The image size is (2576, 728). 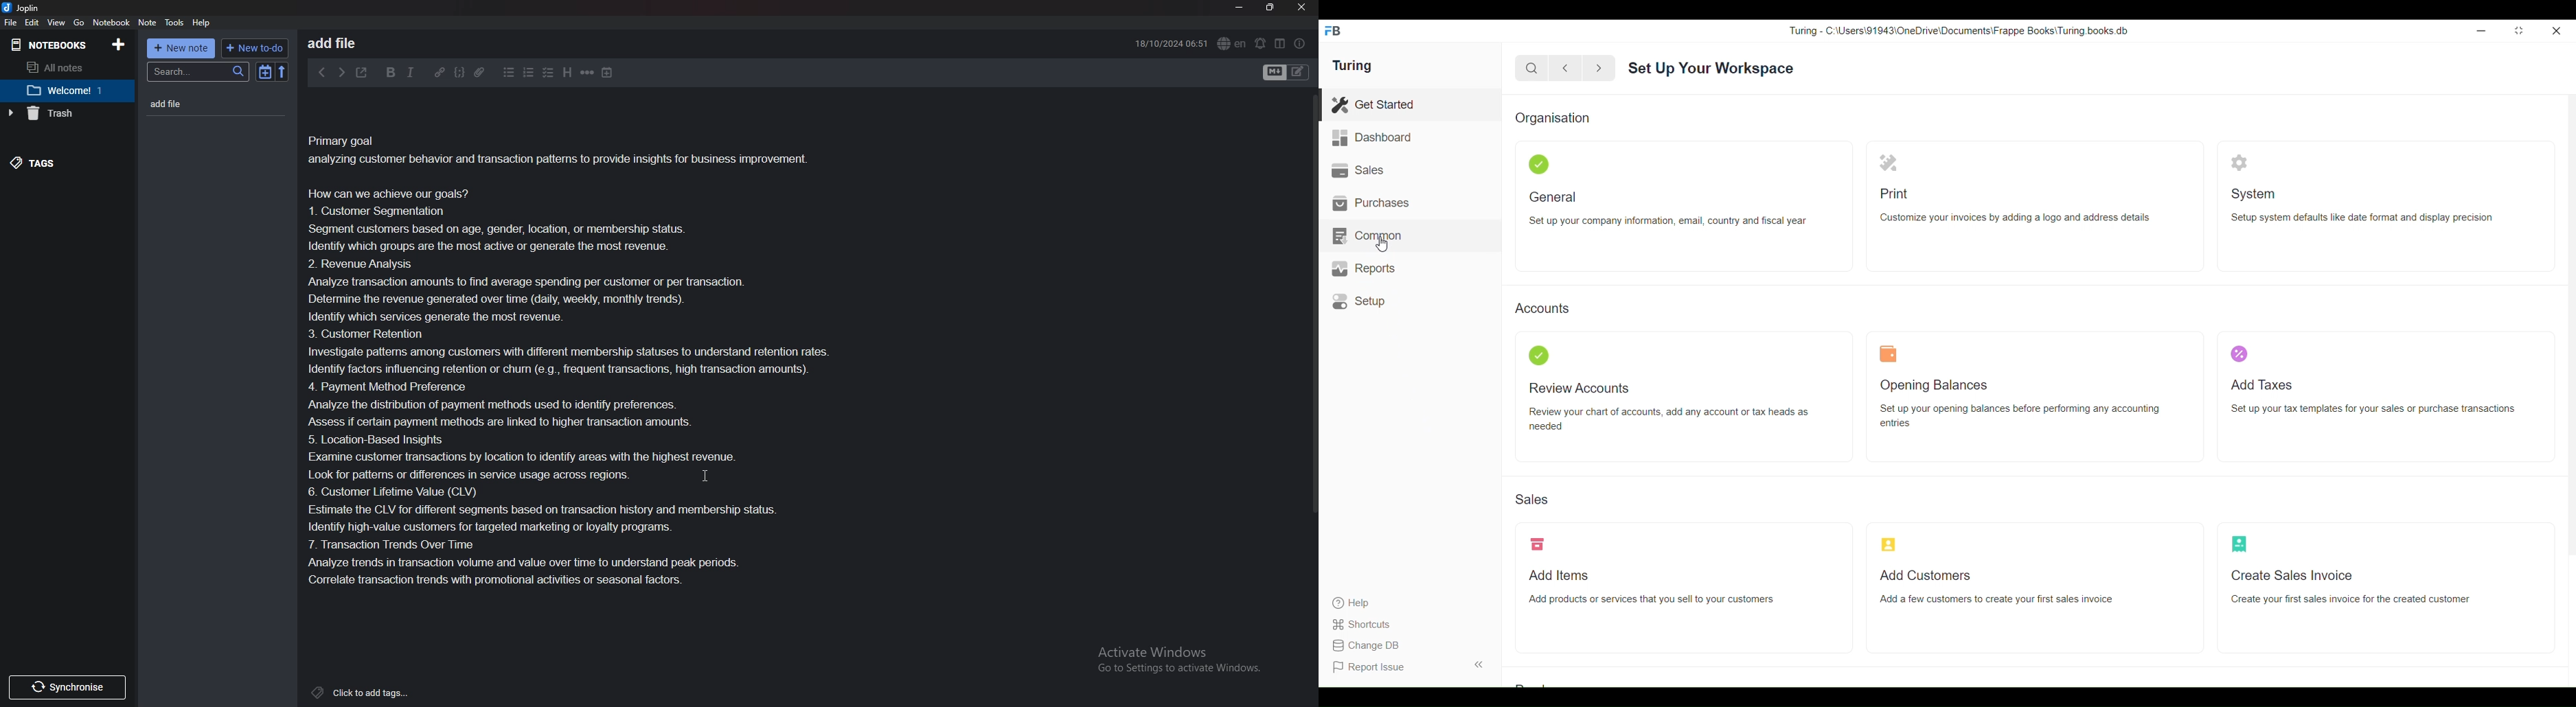 I want to click on Organisation, so click(x=1552, y=118).